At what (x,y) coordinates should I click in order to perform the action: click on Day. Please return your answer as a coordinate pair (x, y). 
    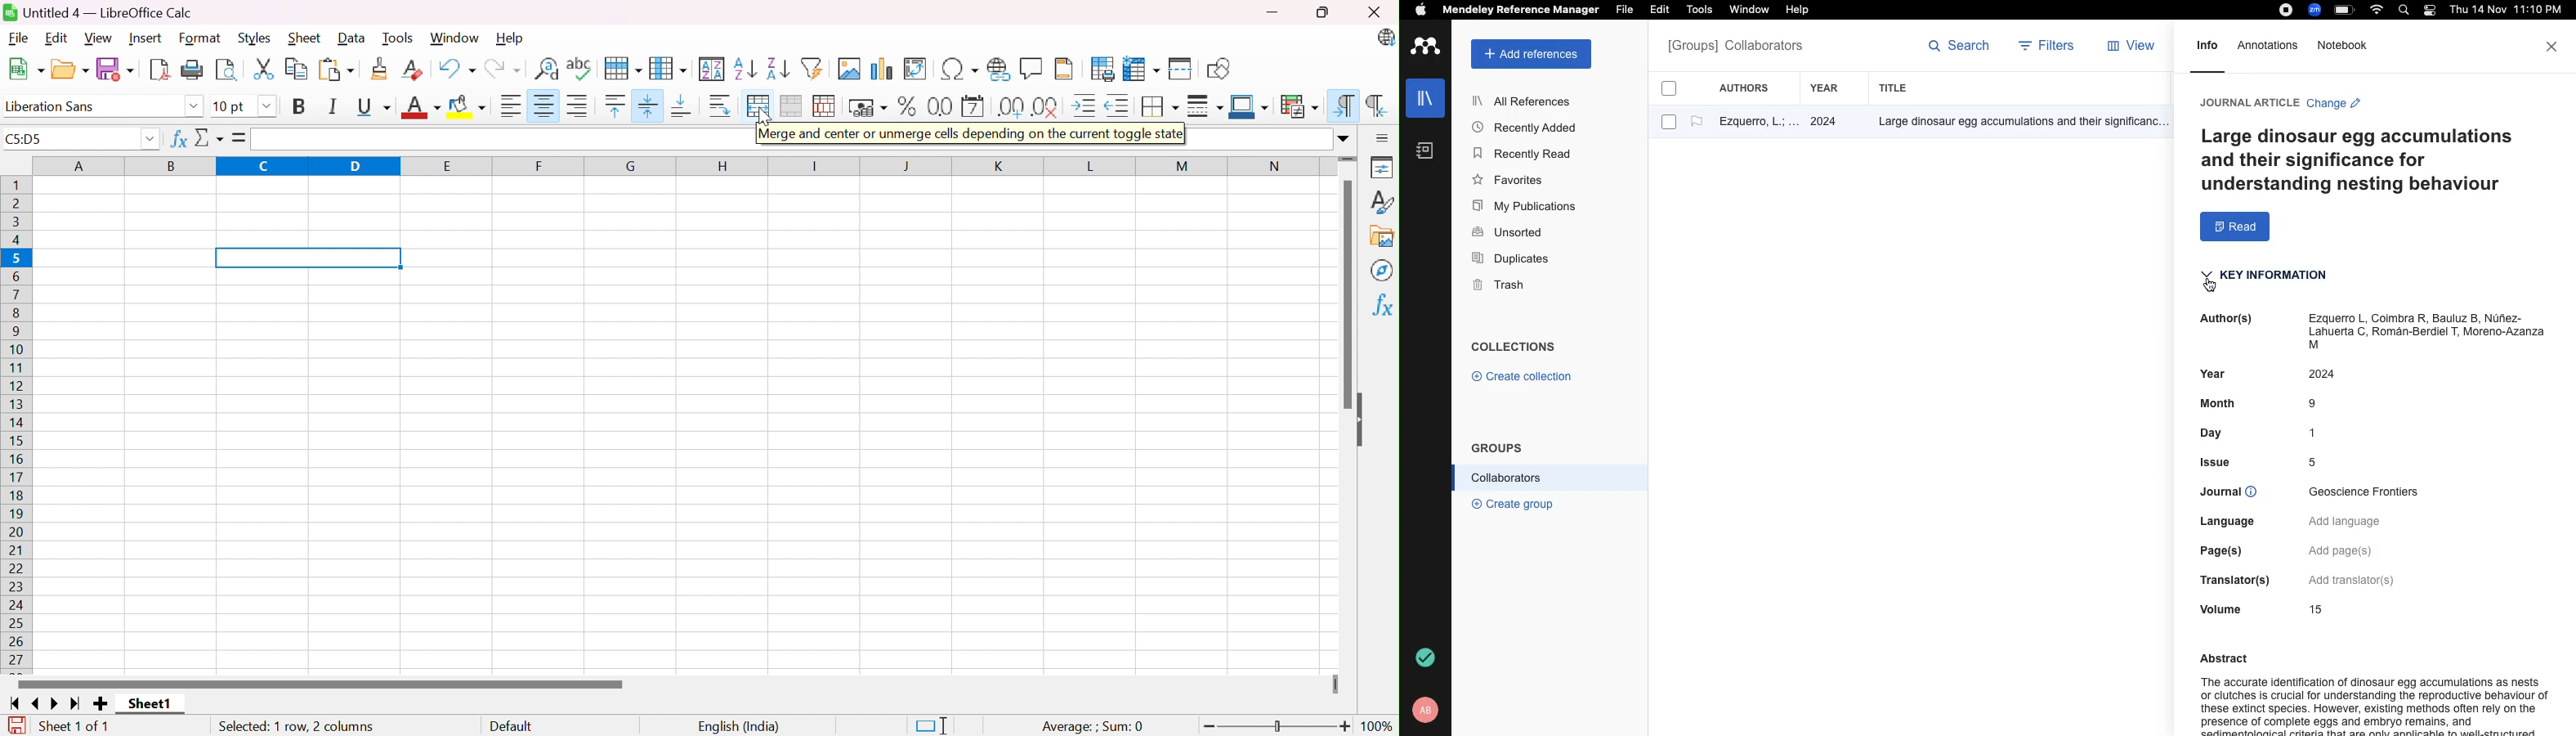
    Looking at the image, I should click on (2222, 435).